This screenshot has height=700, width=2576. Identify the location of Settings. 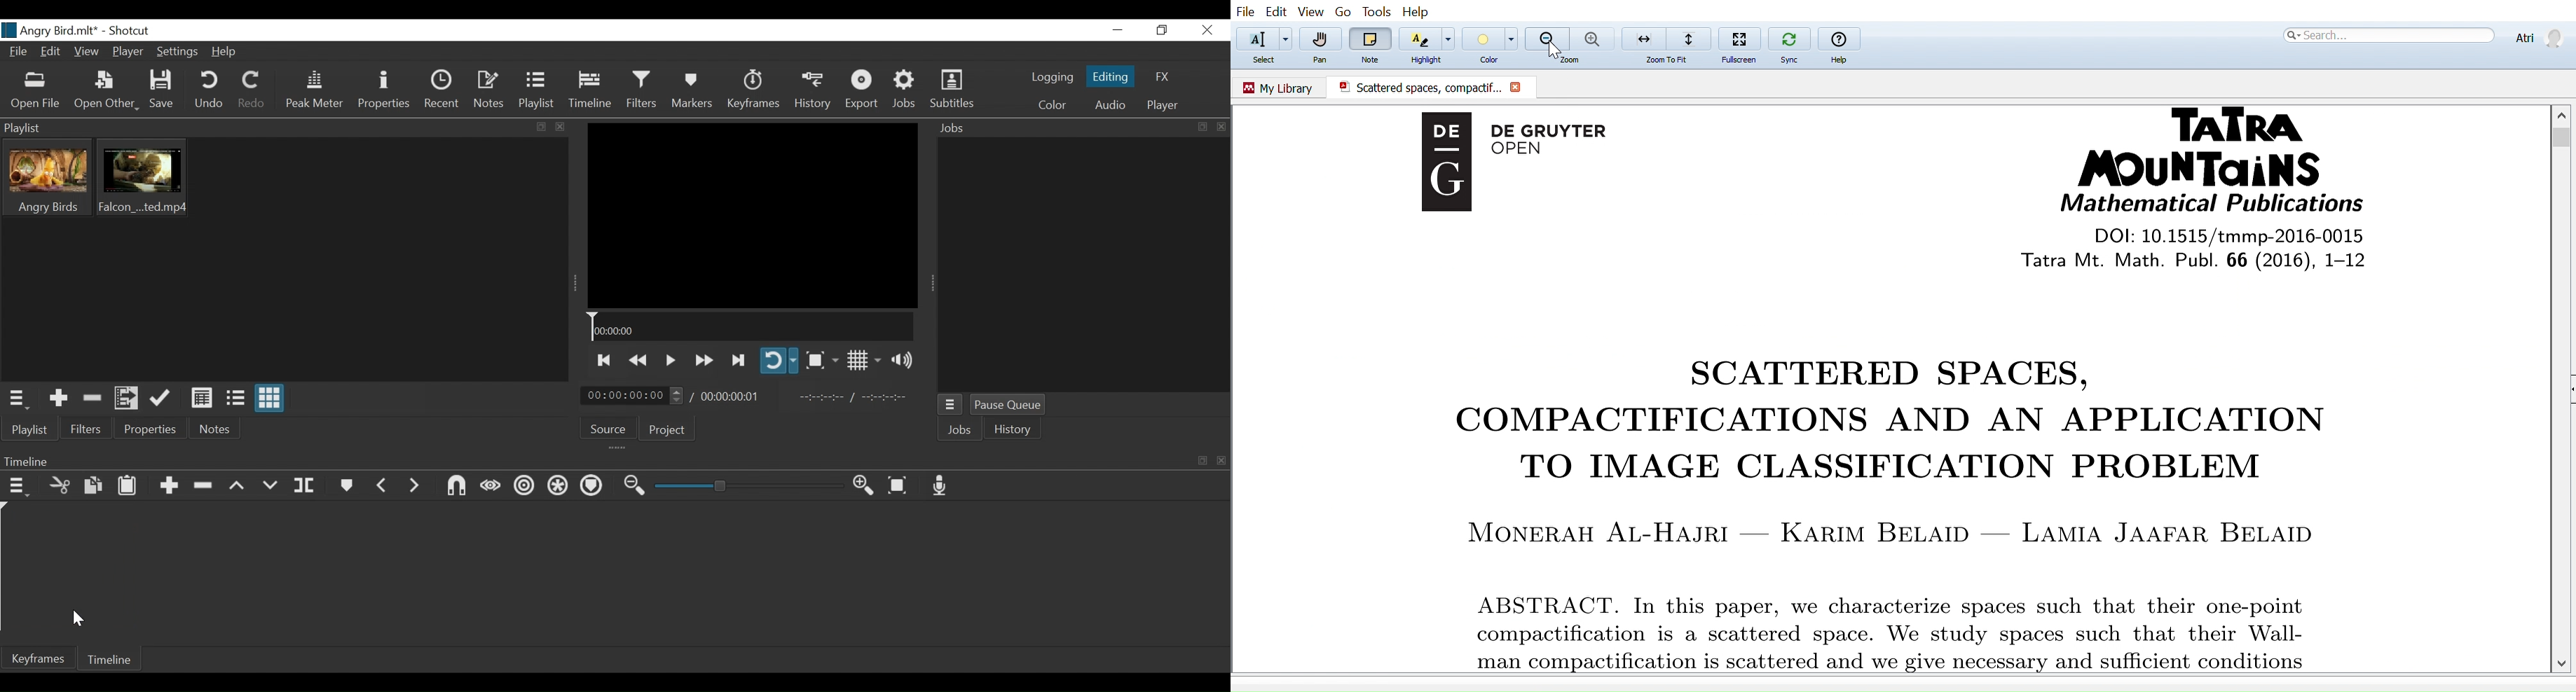
(178, 53).